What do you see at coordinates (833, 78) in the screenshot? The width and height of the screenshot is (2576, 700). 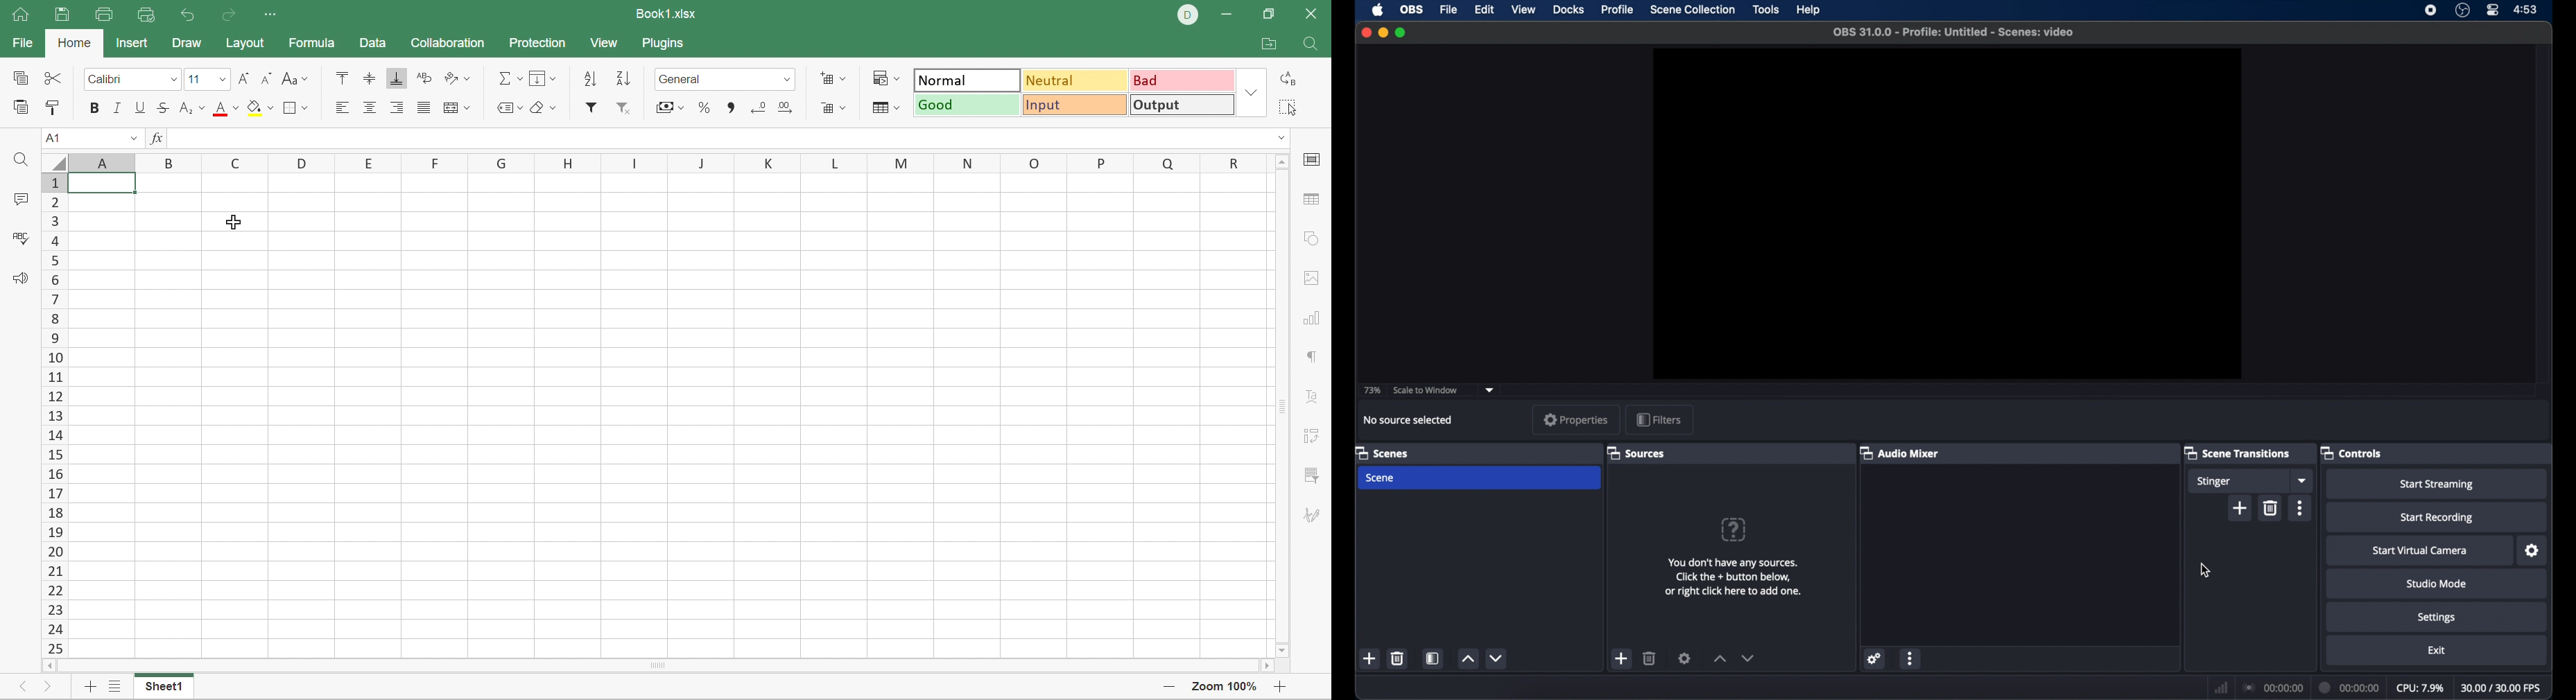 I see `Insert cells` at bounding box center [833, 78].